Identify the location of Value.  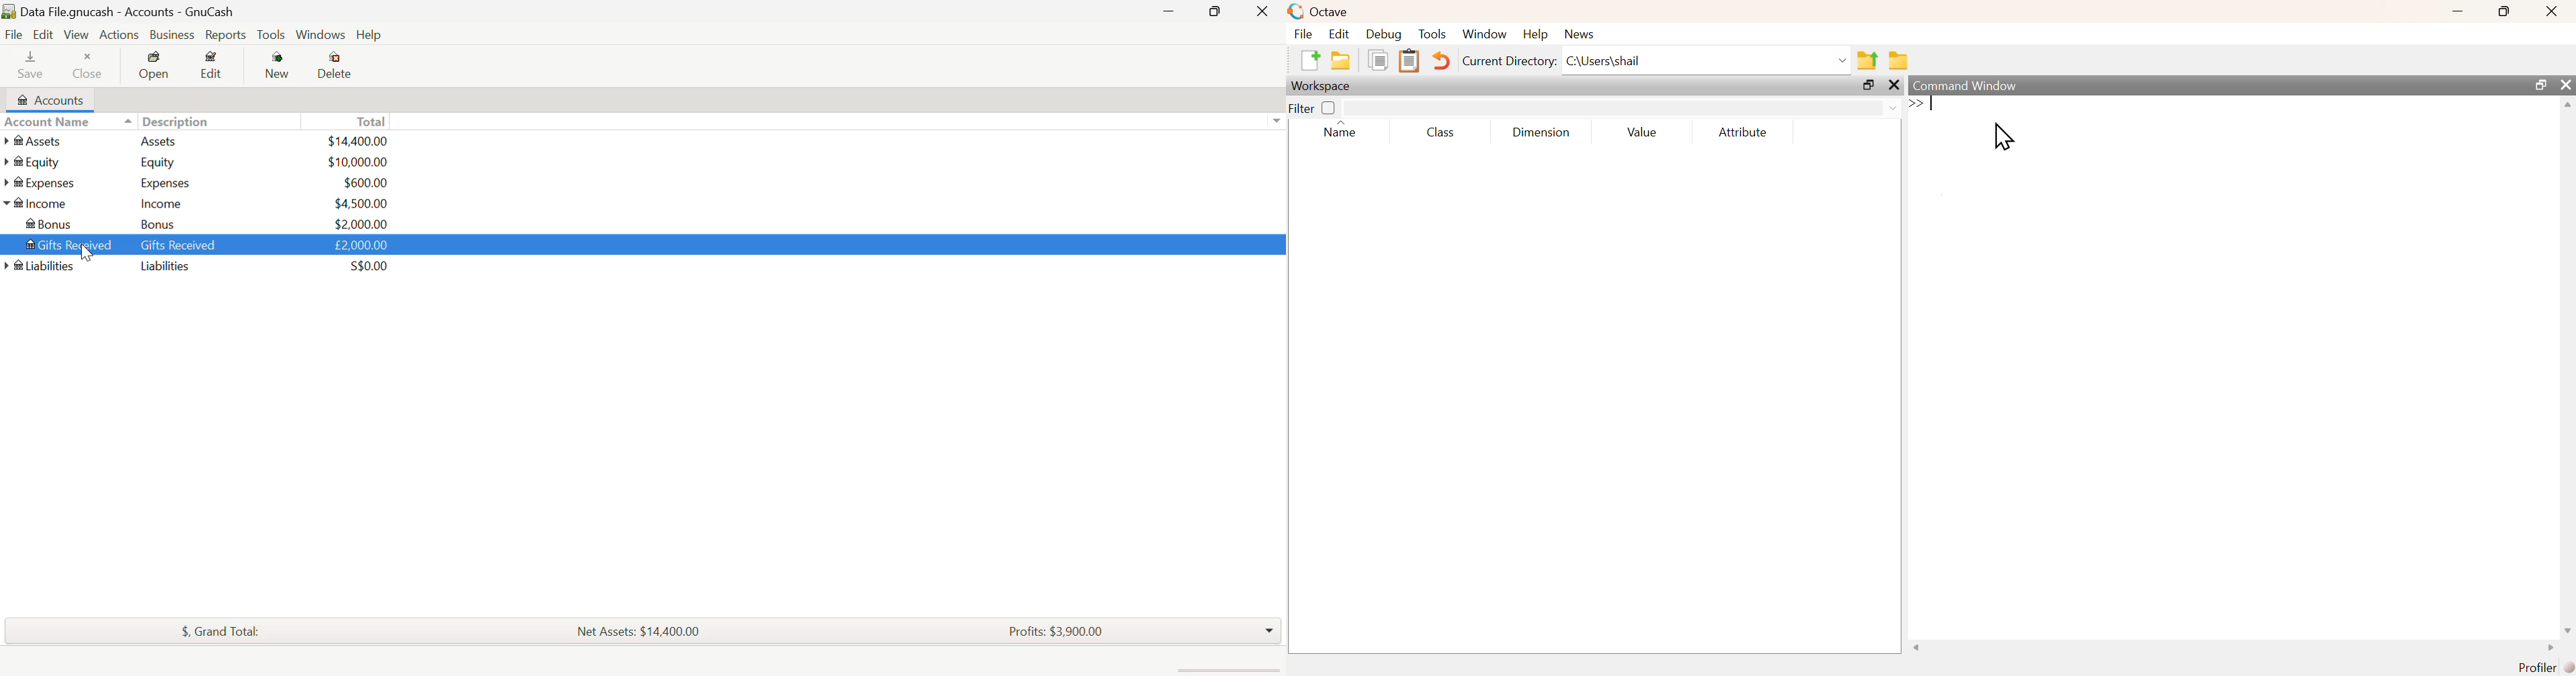
(1646, 133).